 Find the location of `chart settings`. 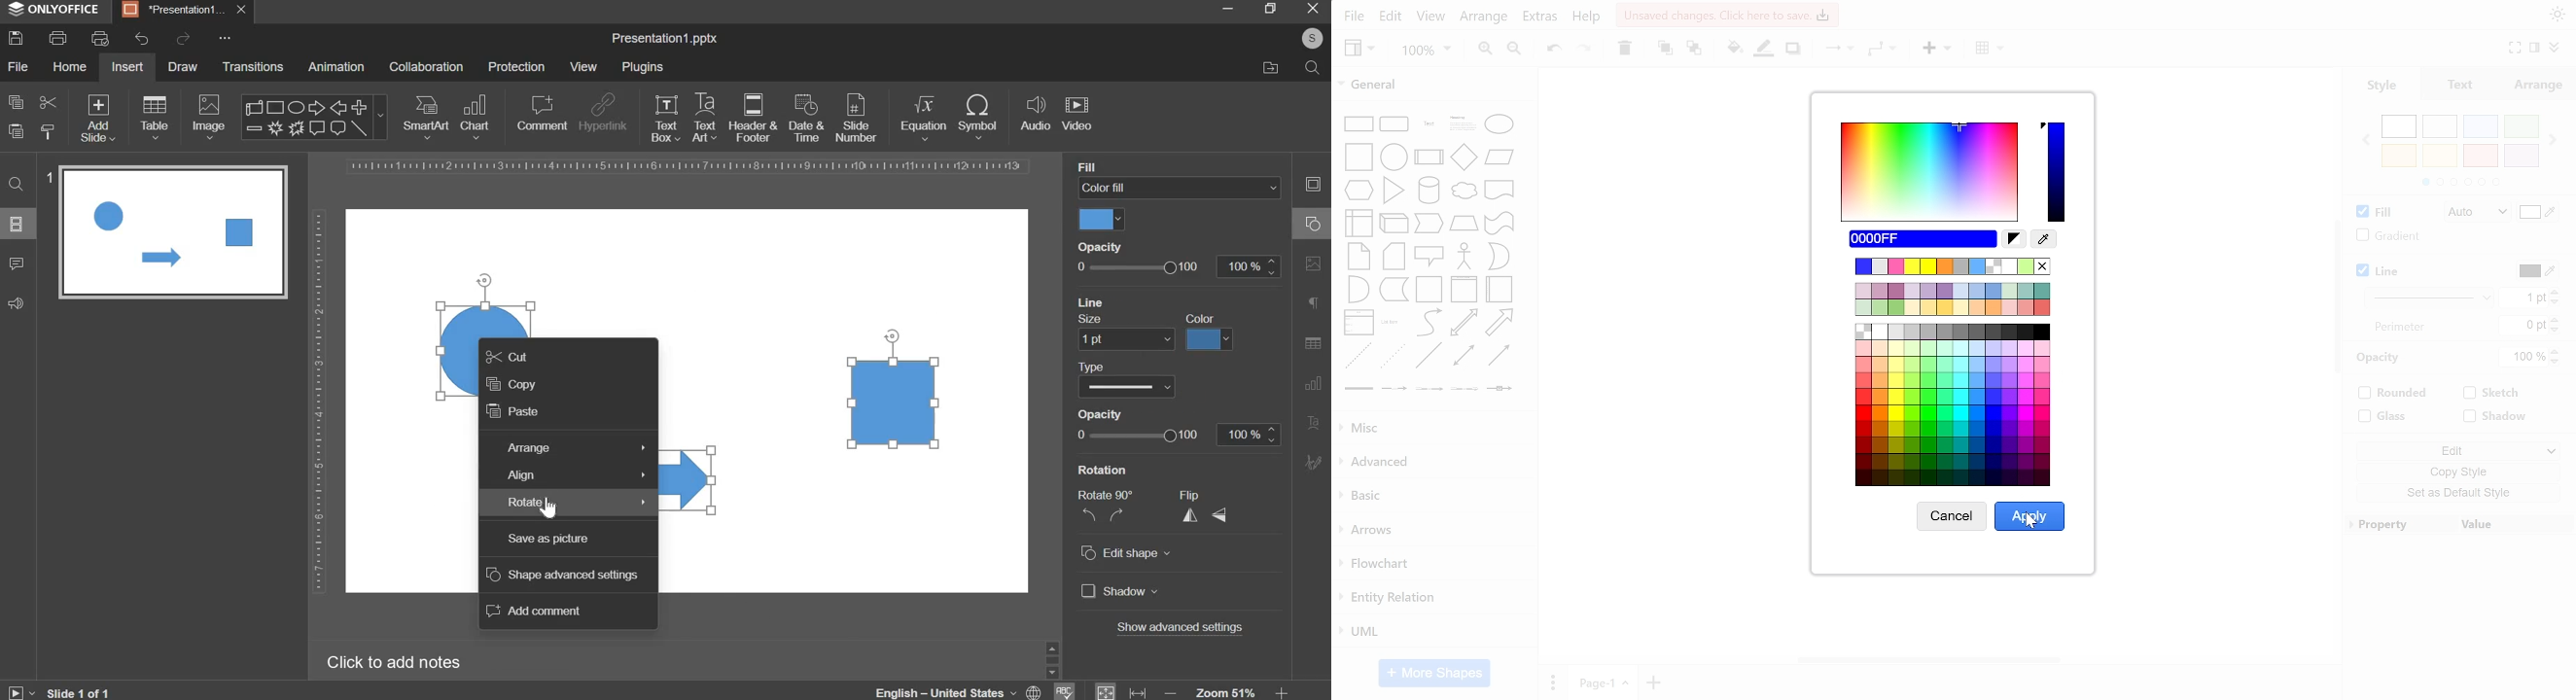

chart settings is located at coordinates (1310, 383).